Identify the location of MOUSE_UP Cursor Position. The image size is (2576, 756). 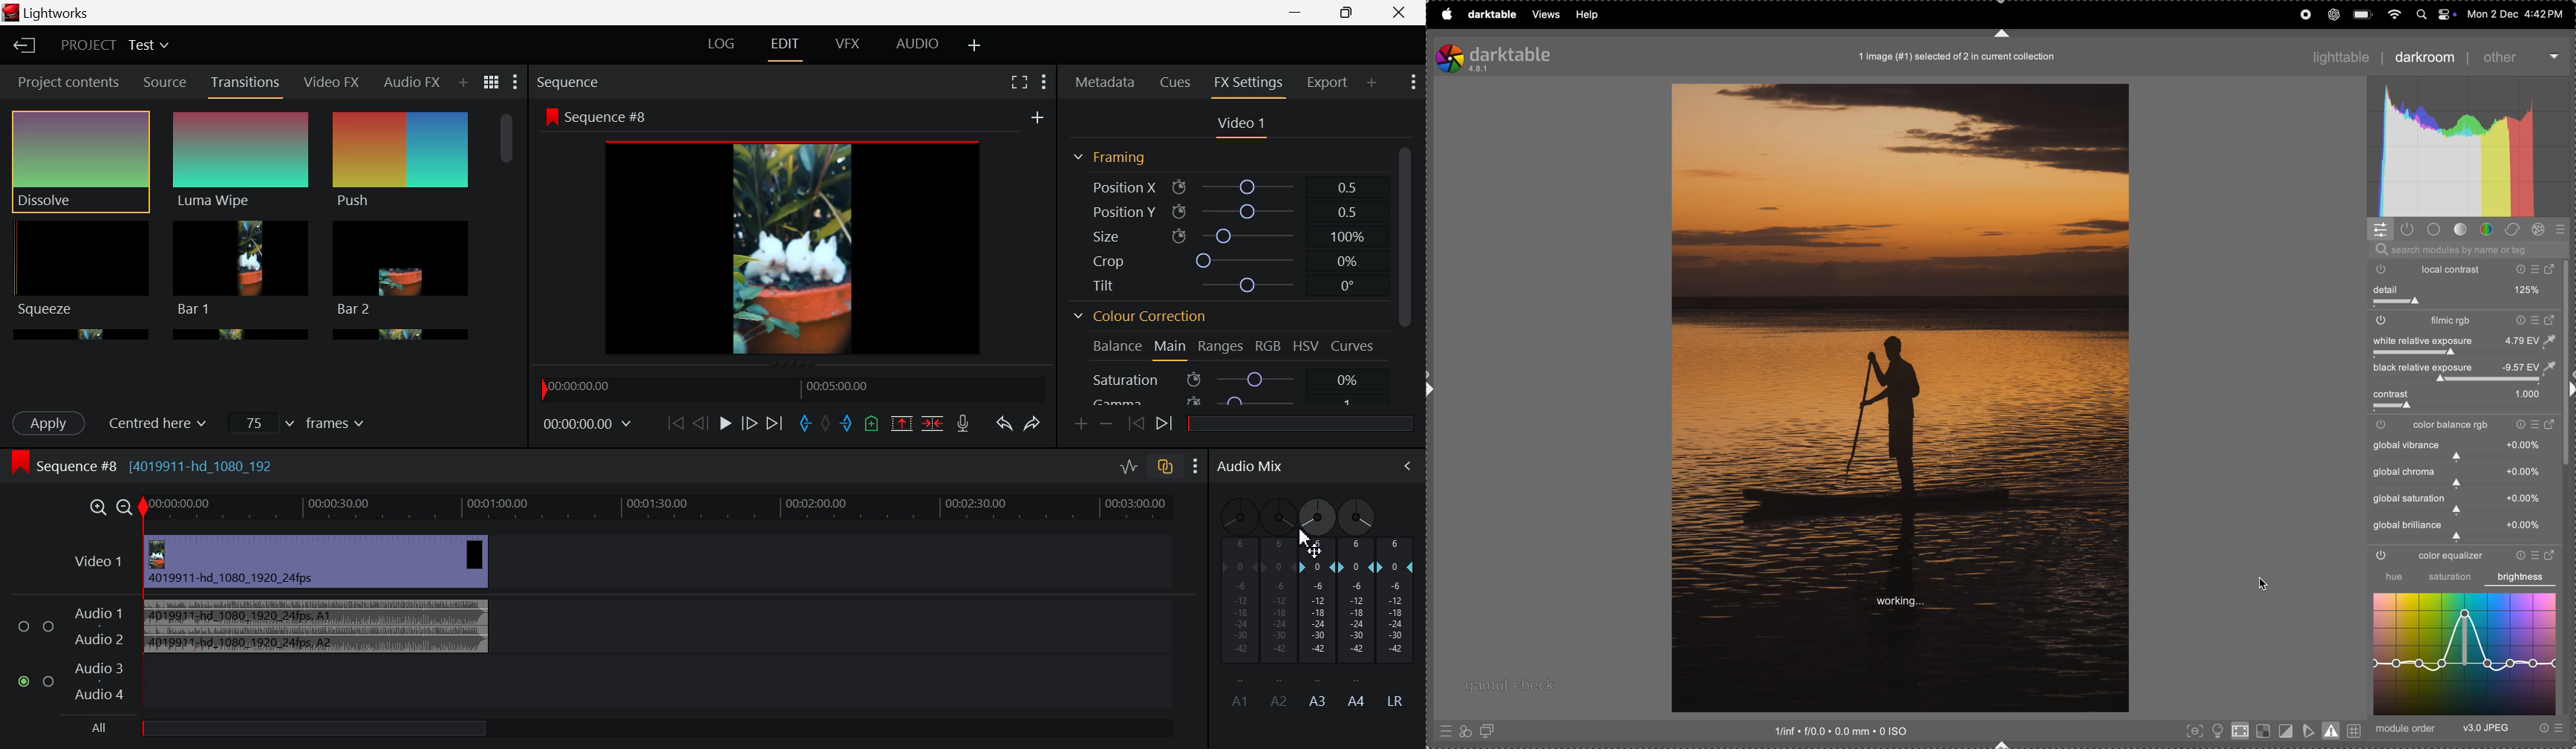
(1306, 543).